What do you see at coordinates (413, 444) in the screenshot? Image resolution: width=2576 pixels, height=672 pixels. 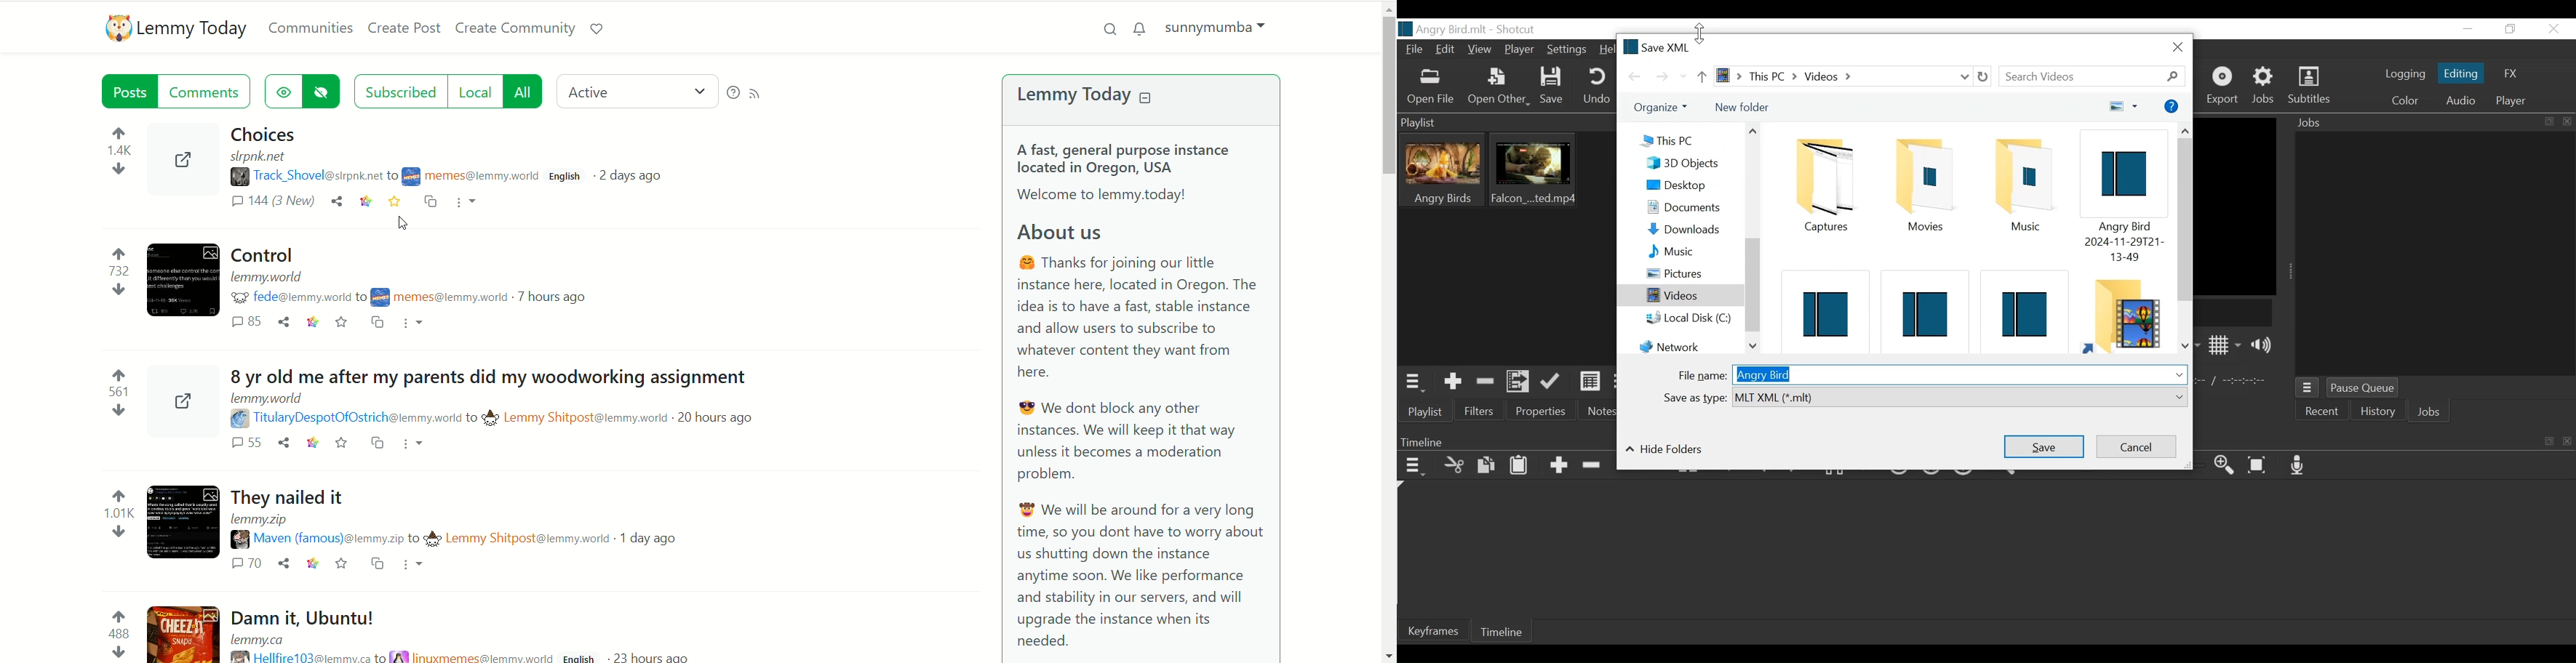 I see `More` at bounding box center [413, 444].